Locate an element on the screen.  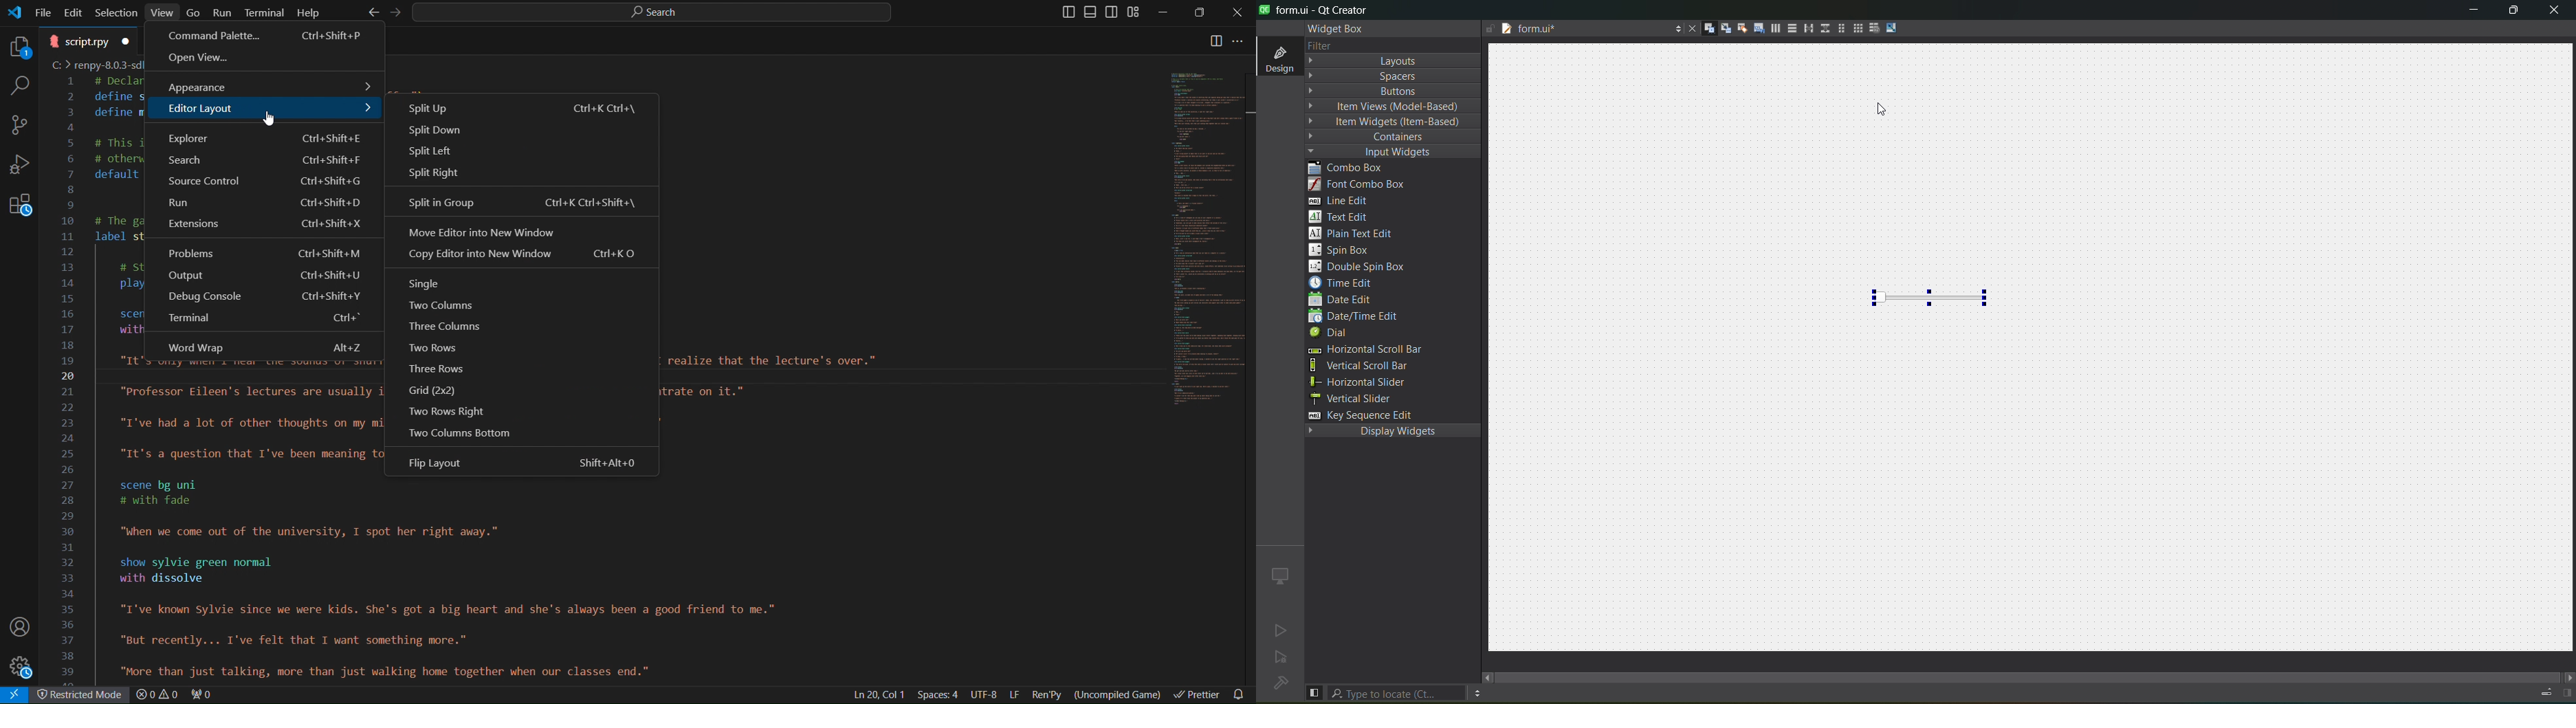
line numbering is located at coordinates (70, 379).